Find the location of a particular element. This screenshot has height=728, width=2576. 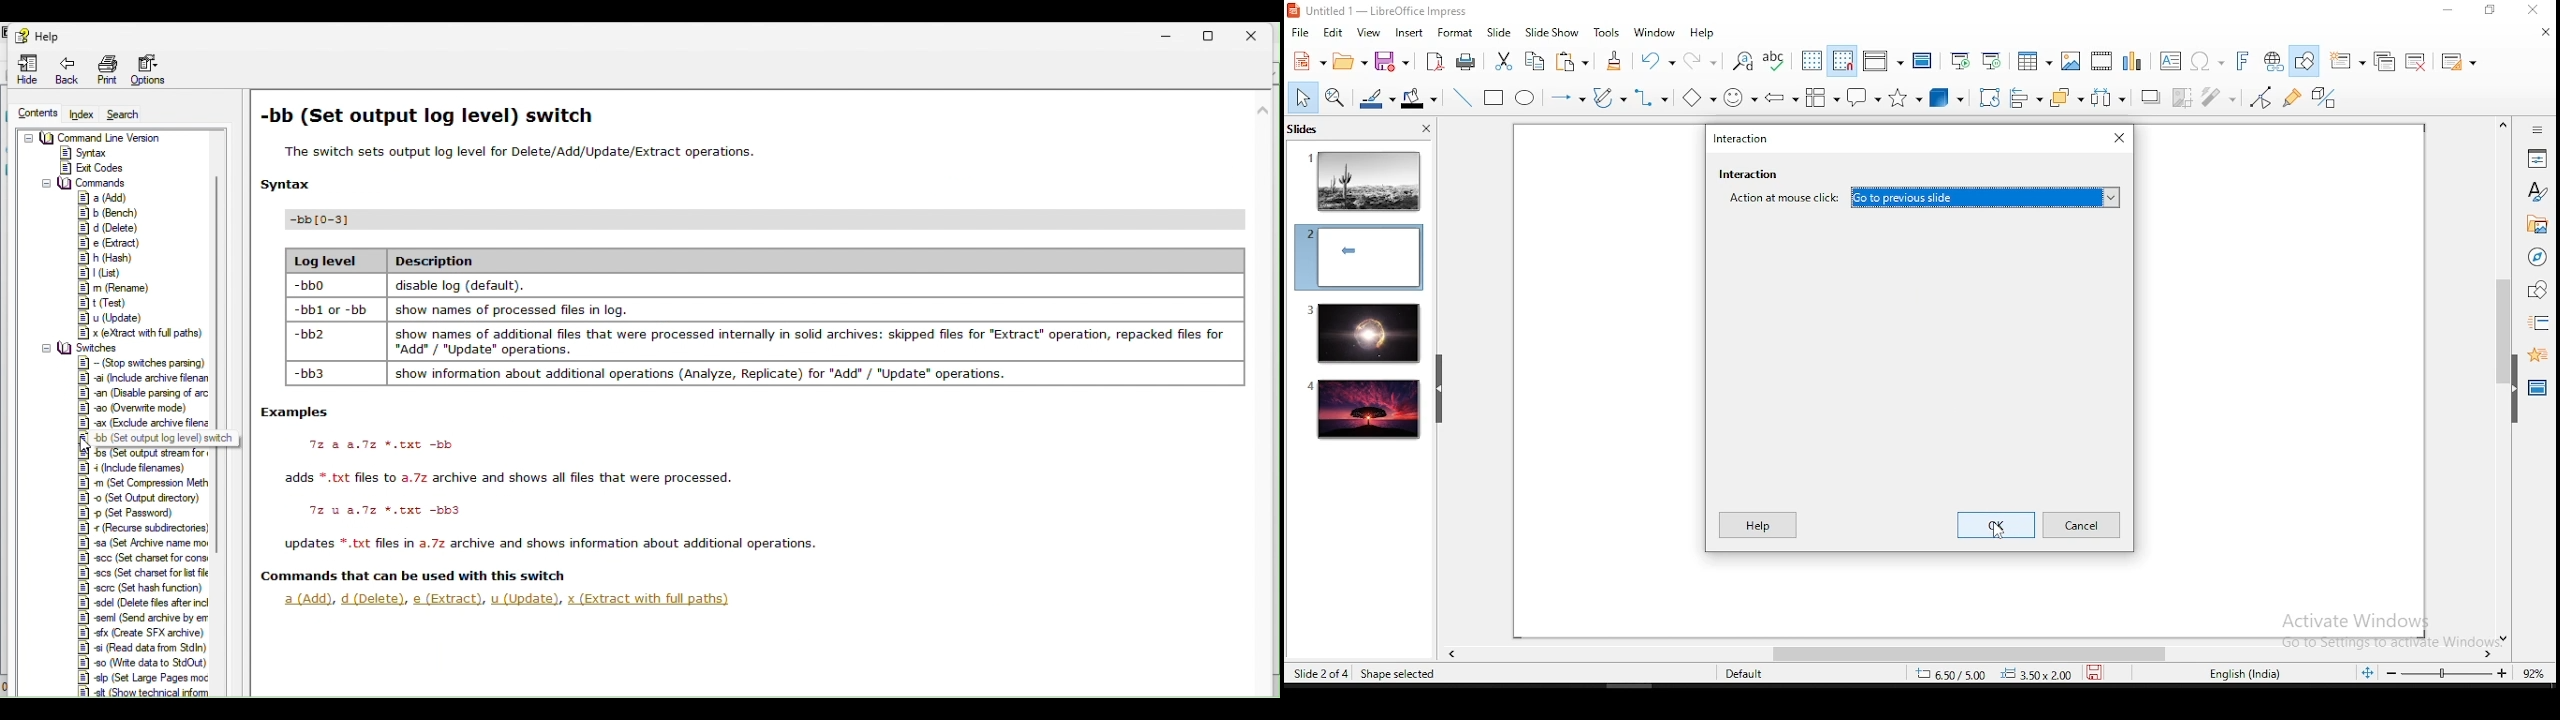

navigator is located at coordinates (2536, 259).